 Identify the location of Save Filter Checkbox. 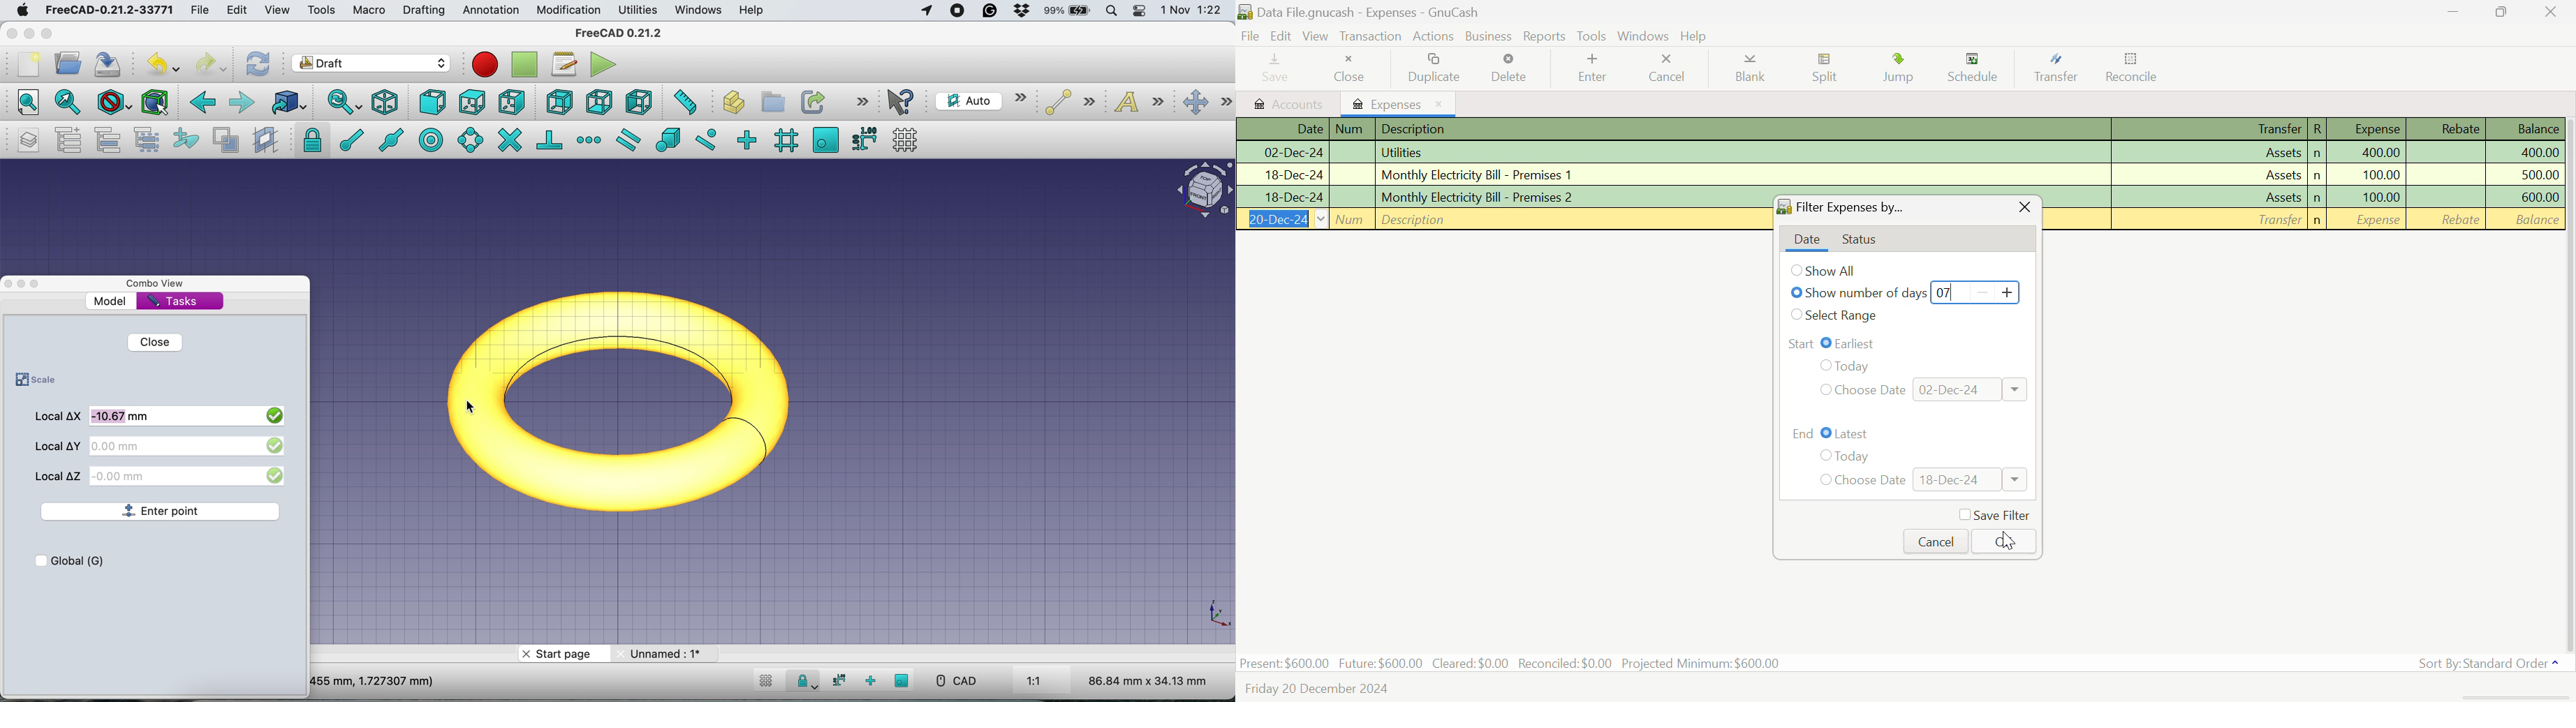
(1994, 514).